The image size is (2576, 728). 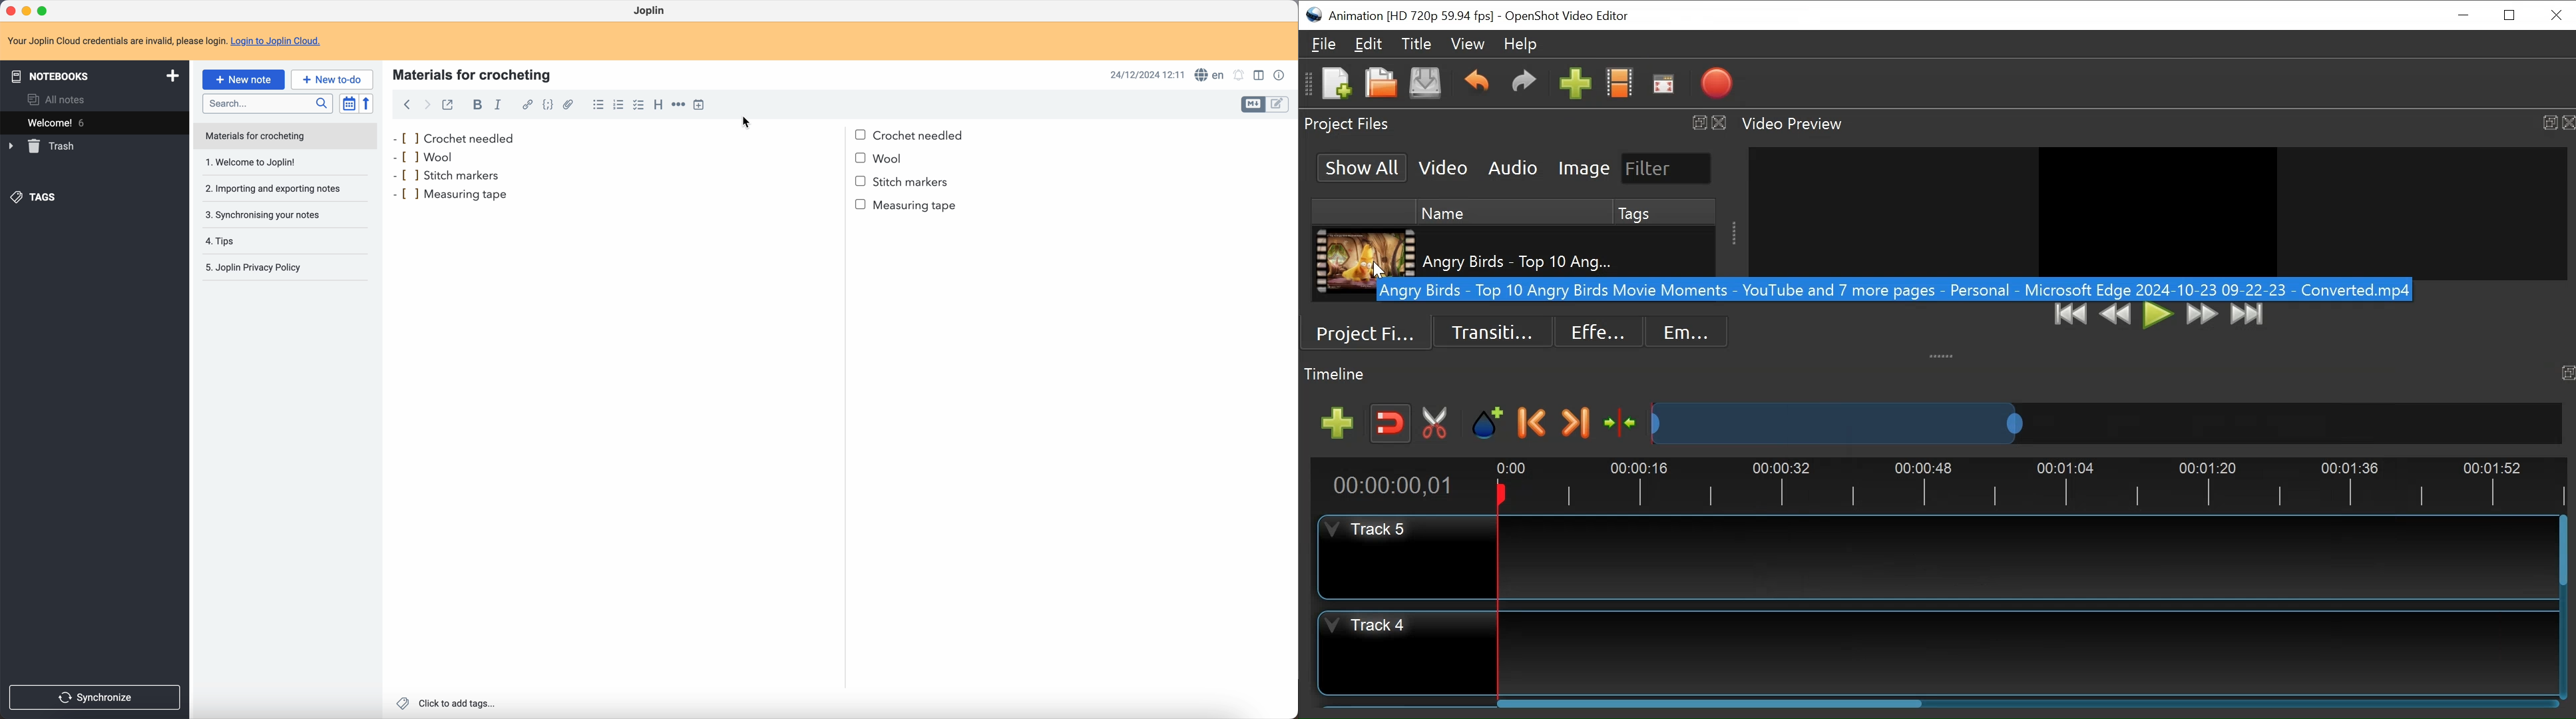 What do you see at coordinates (618, 105) in the screenshot?
I see `numbered list` at bounding box center [618, 105].